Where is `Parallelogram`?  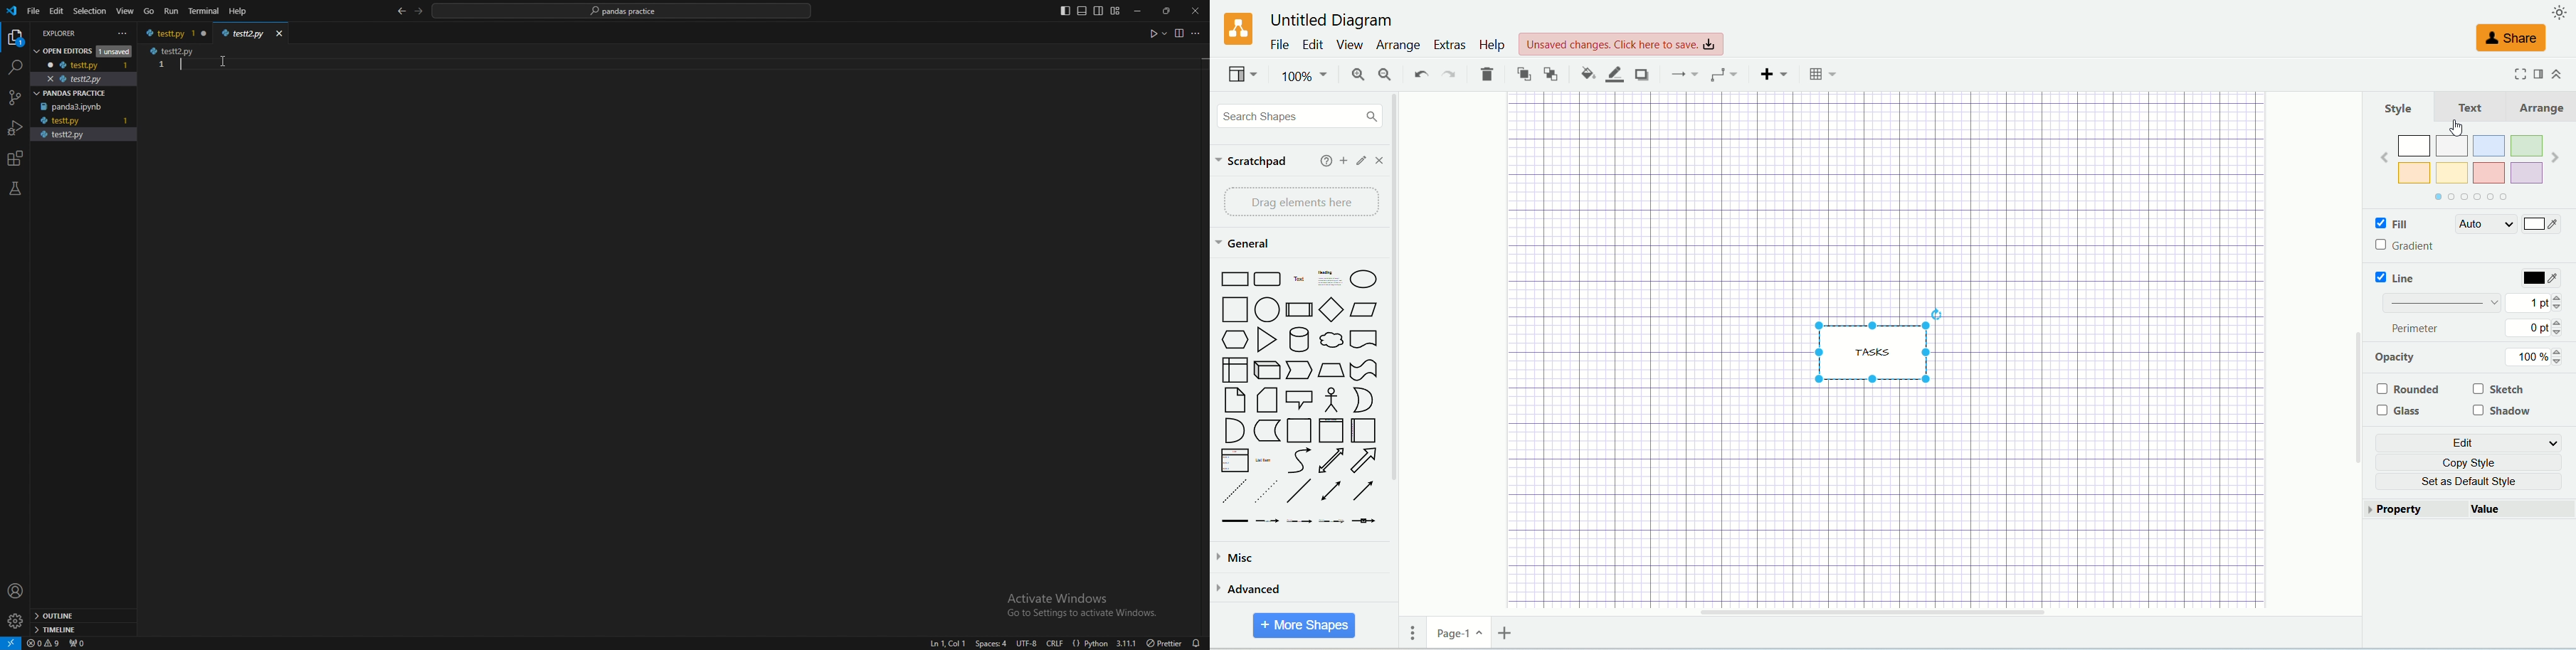 Parallelogram is located at coordinates (1365, 310).